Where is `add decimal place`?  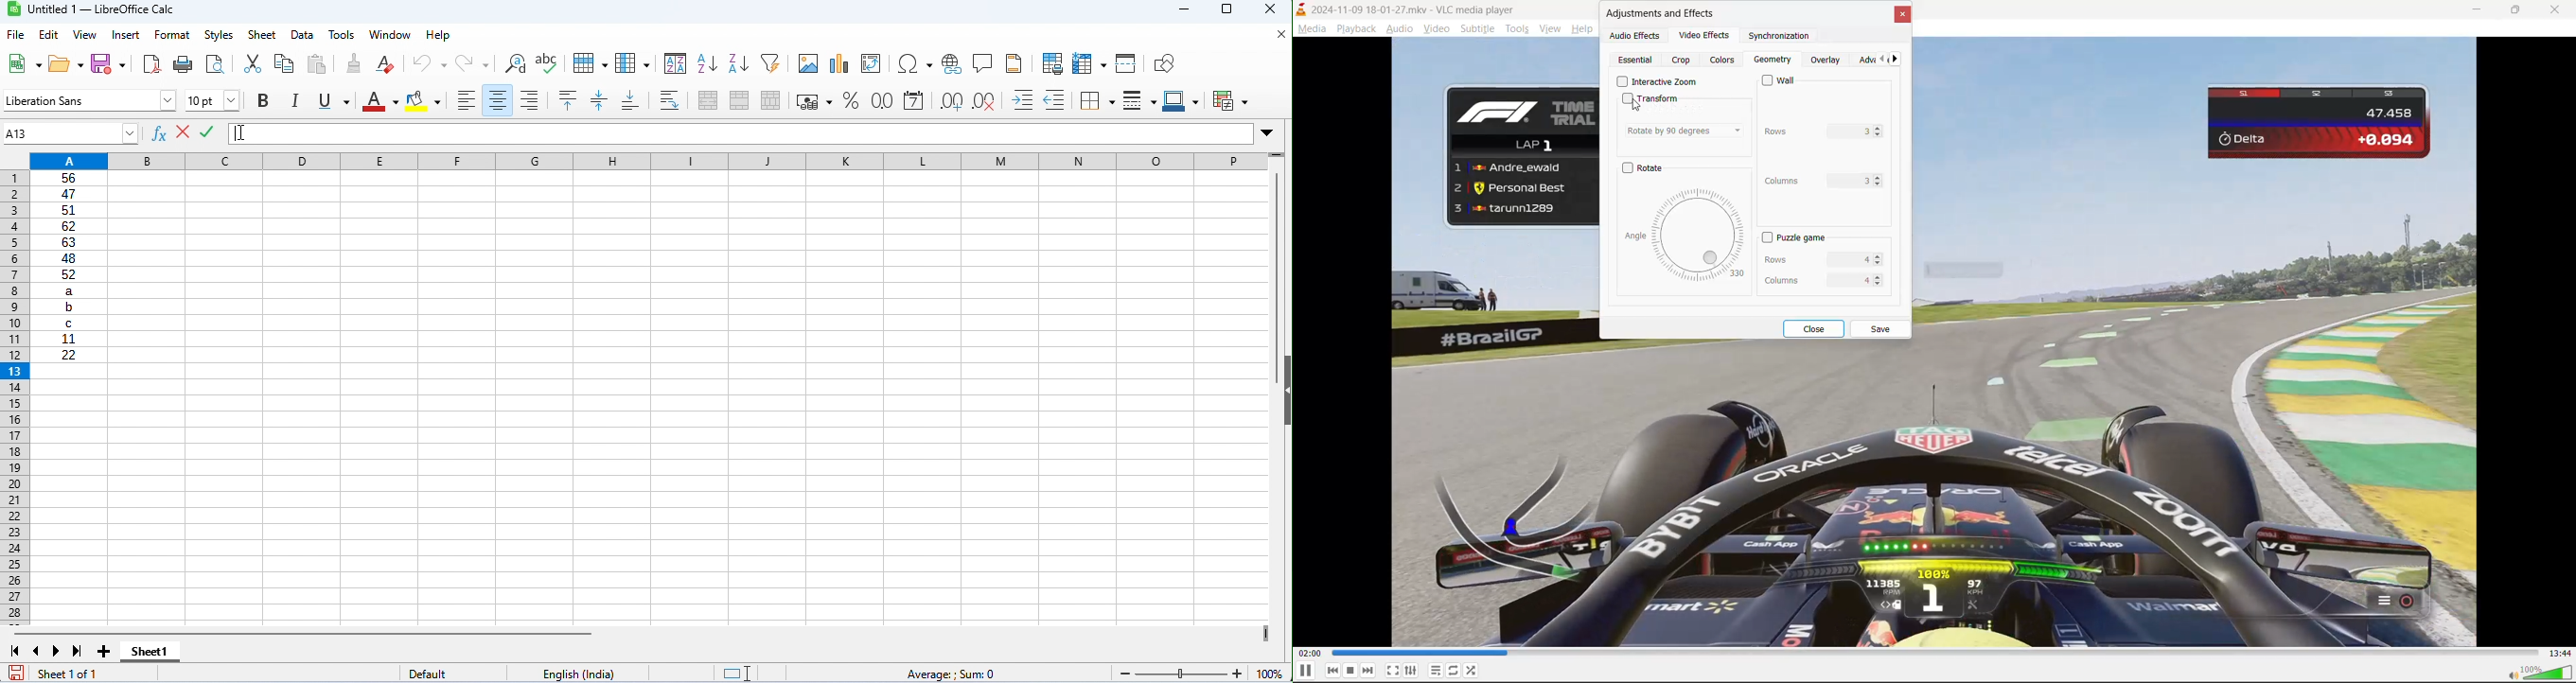
add decimal place is located at coordinates (951, 101).